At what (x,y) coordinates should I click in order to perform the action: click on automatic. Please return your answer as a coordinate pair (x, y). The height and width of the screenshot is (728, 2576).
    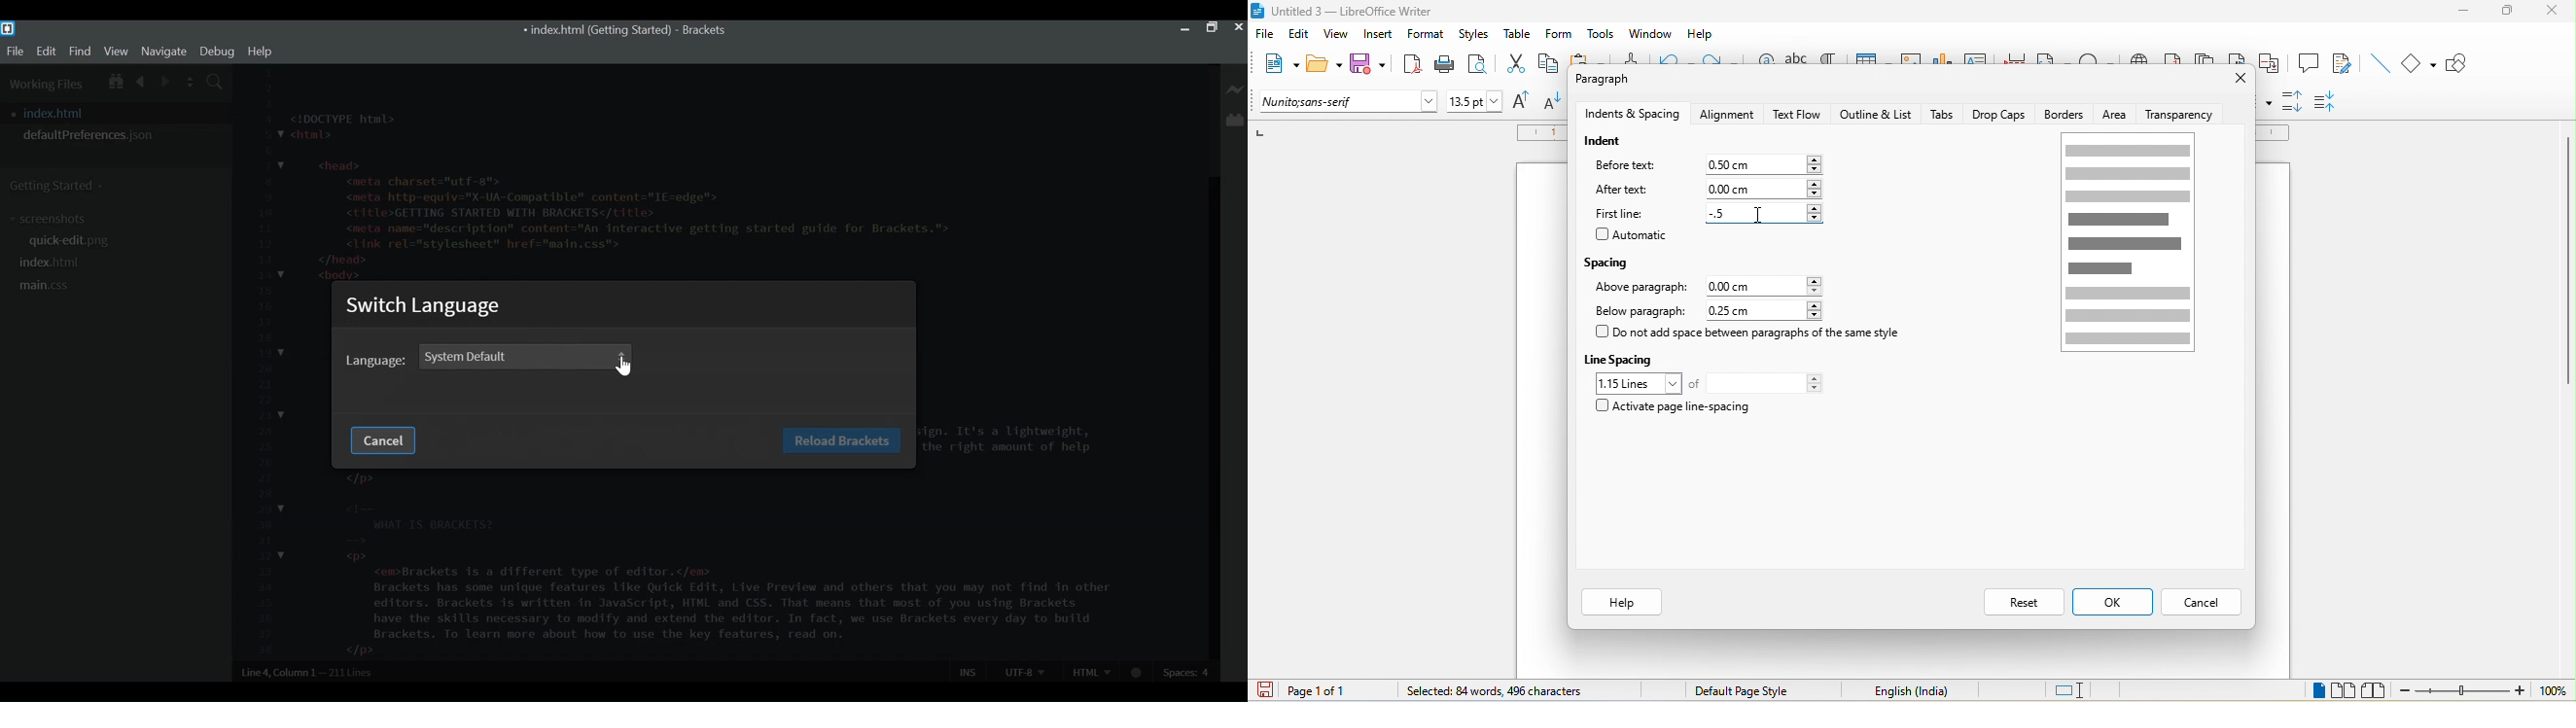
    Looking at the image, I should click on (1642, 237).